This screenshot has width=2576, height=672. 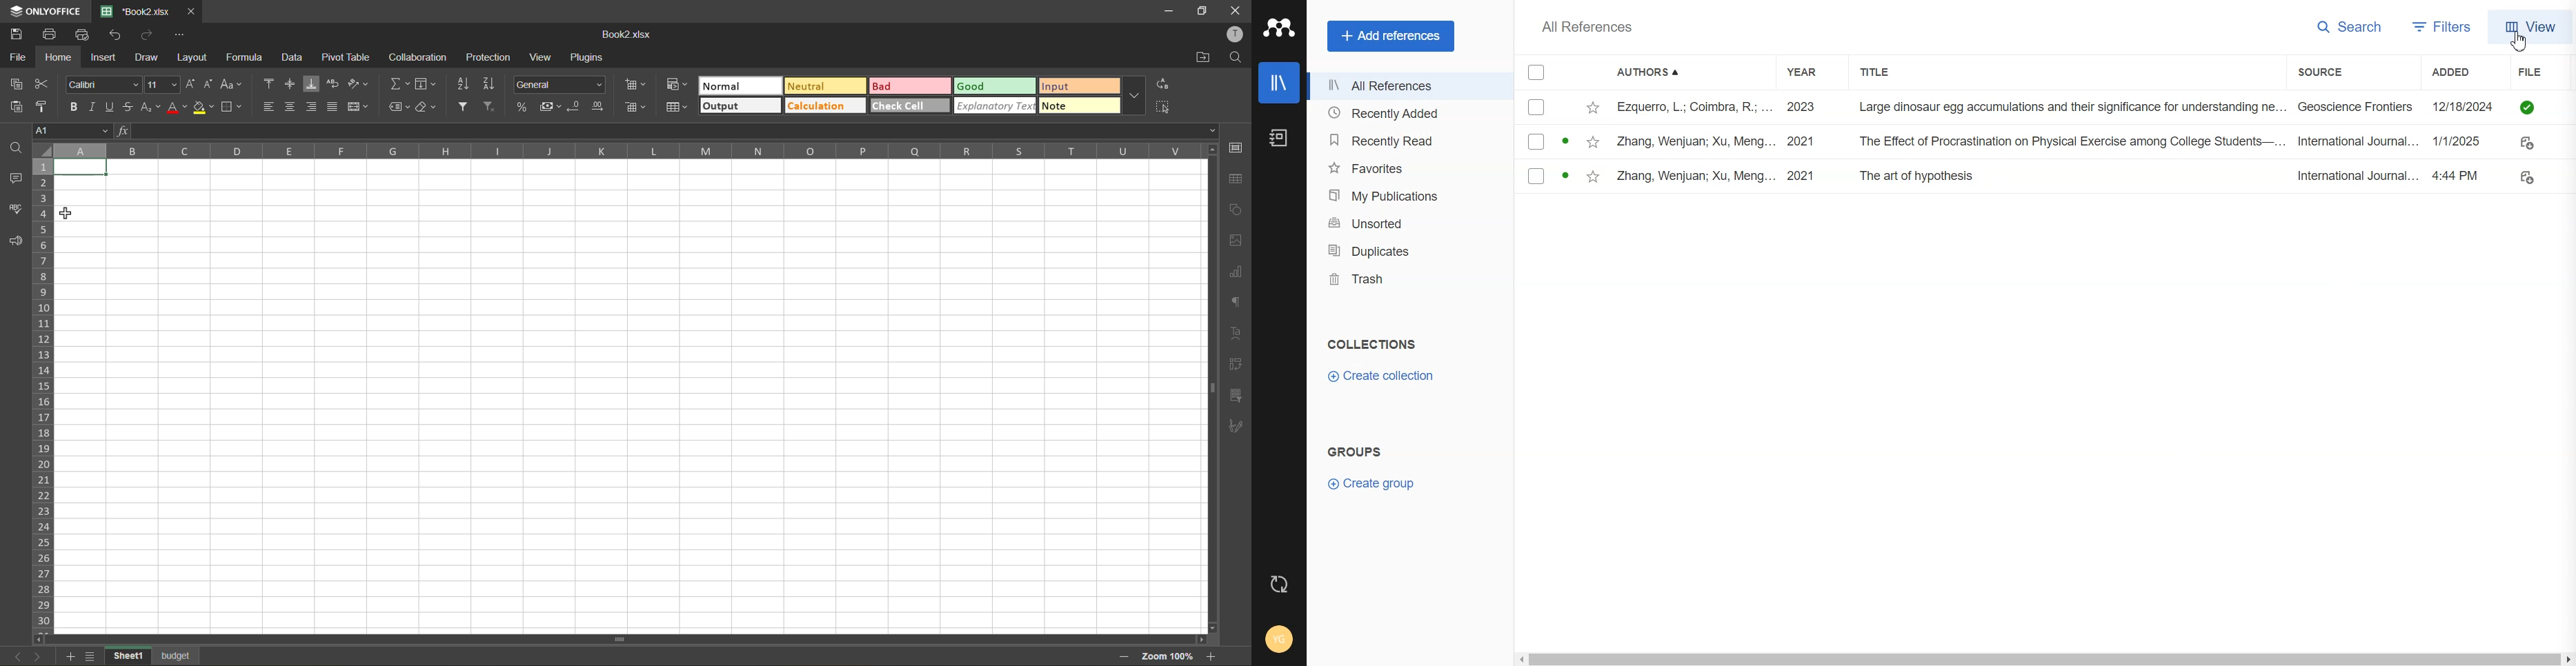 I want to click on paste, so click(x=15, y=106).